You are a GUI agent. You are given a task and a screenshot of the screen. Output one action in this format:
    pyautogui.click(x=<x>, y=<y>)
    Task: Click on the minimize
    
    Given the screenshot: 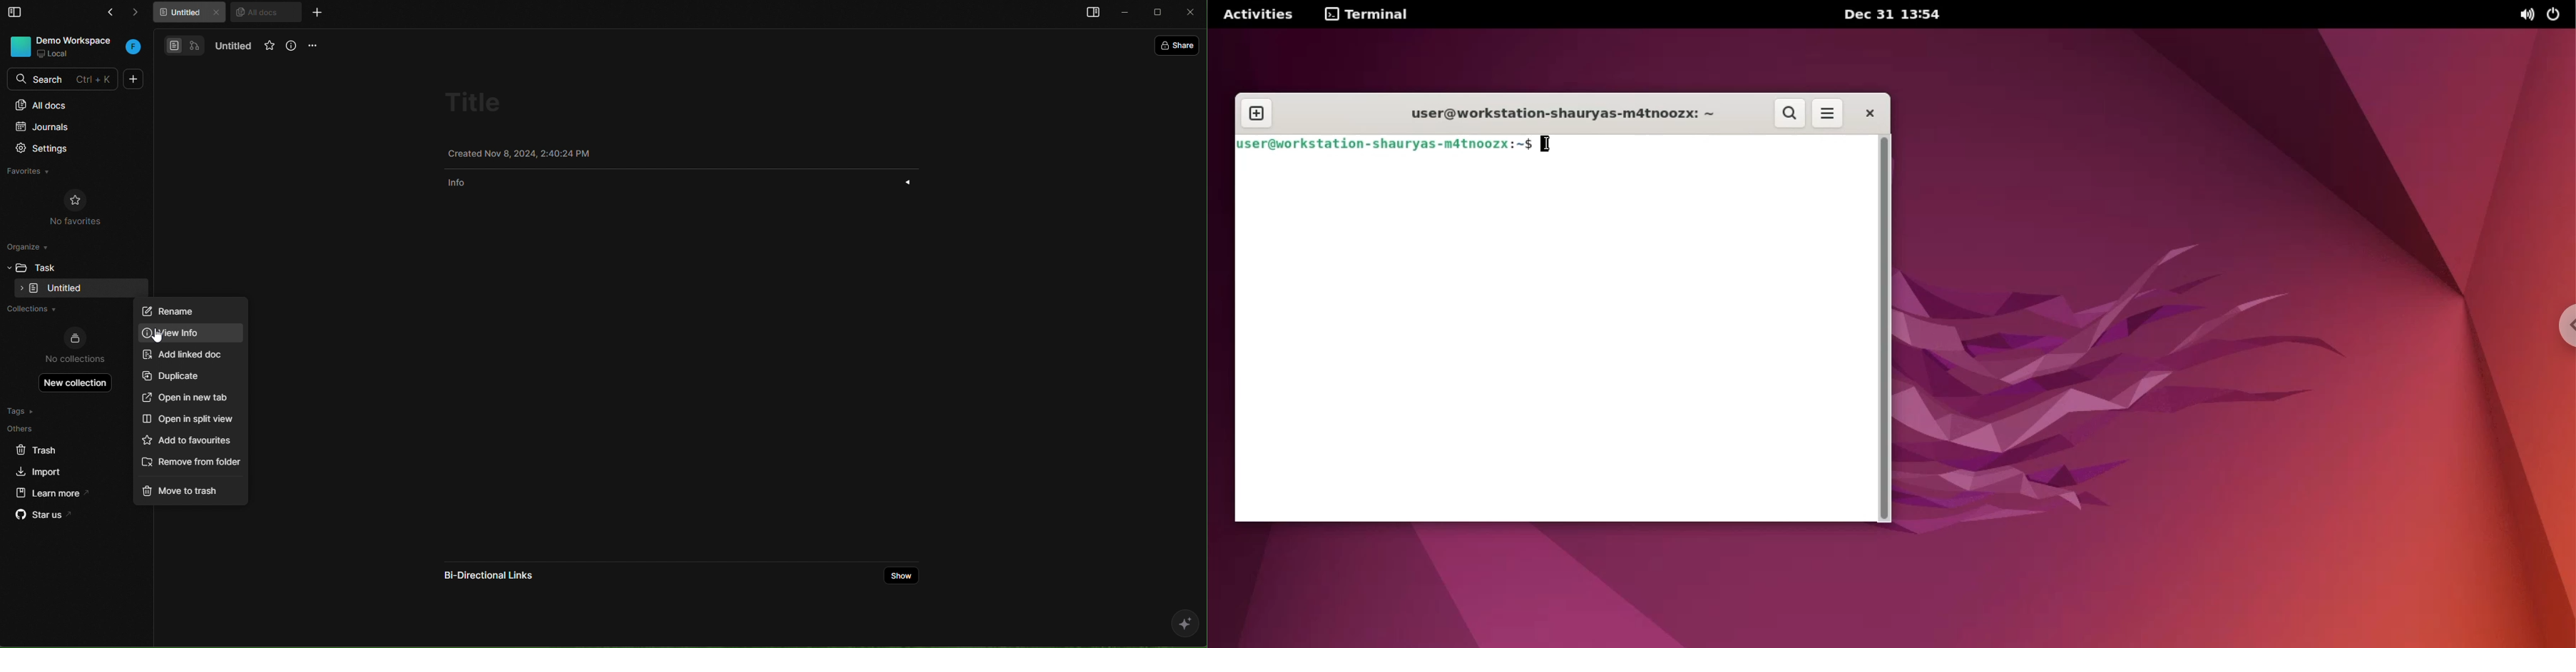 What is the action you would take?
    pyautogui.click(x=1126, y=13)
    